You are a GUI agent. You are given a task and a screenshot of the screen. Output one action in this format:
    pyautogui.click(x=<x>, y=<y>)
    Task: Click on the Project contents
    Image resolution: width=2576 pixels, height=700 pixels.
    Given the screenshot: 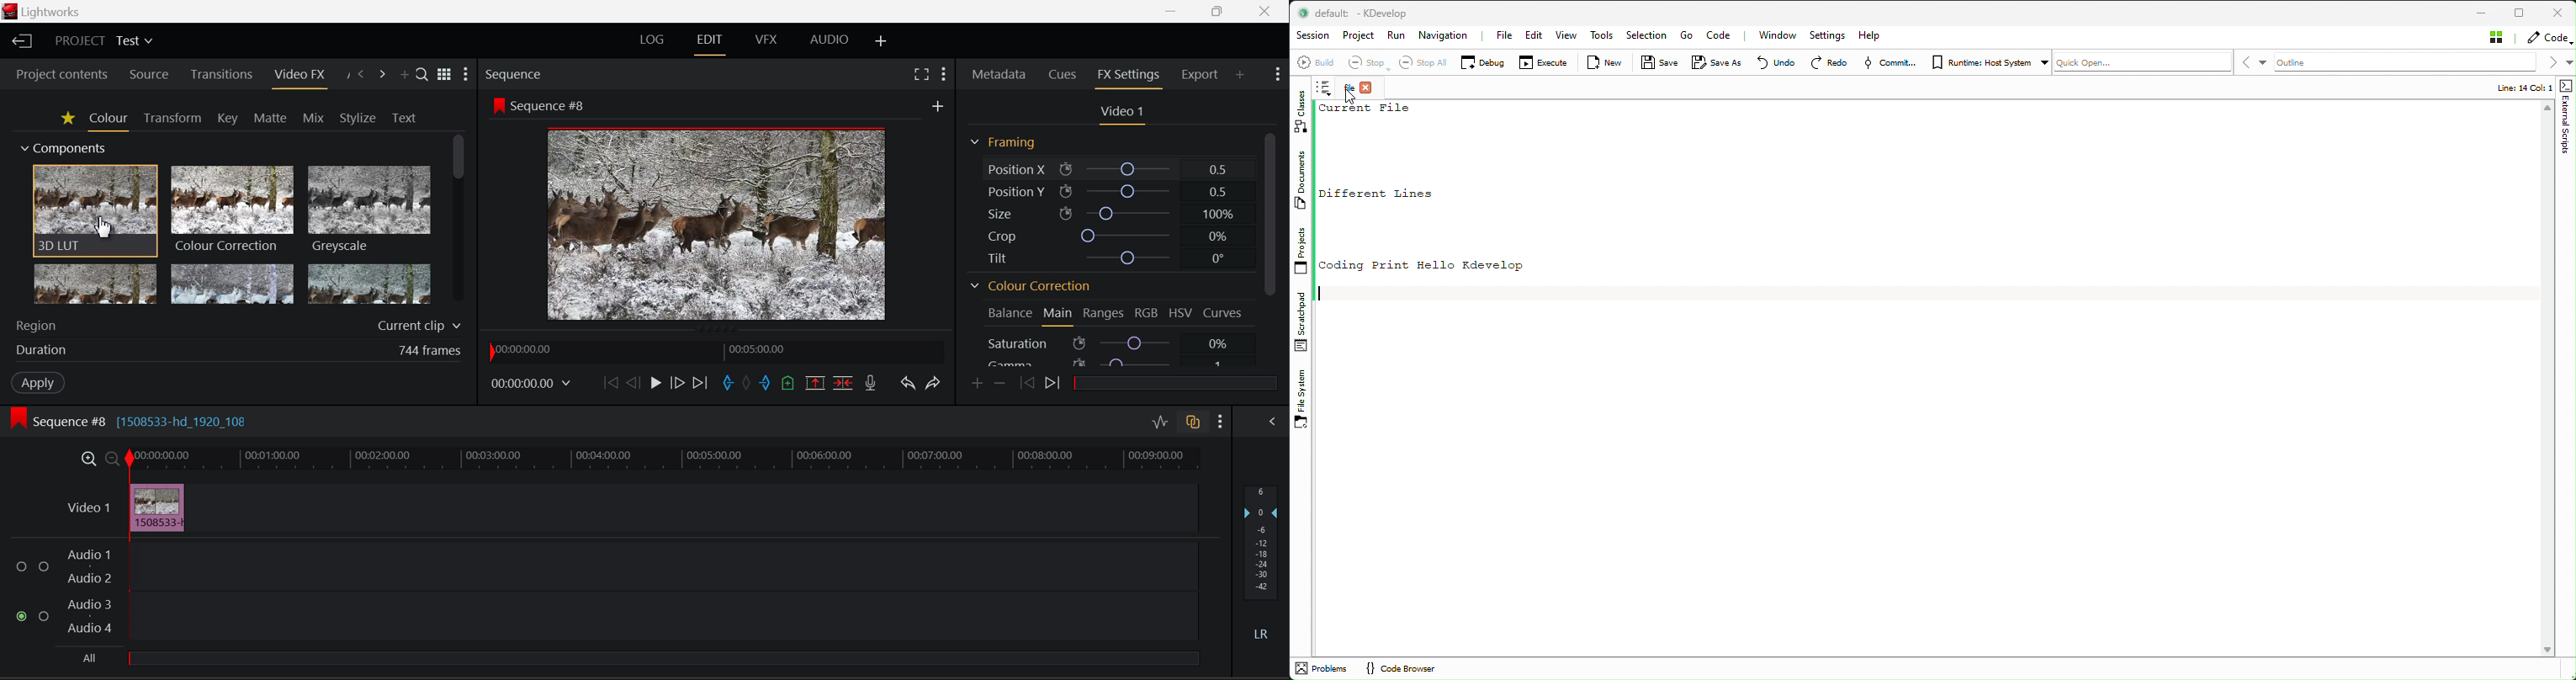 What is the action you would take?
    pyautogui.click(x=61, y=76)
    